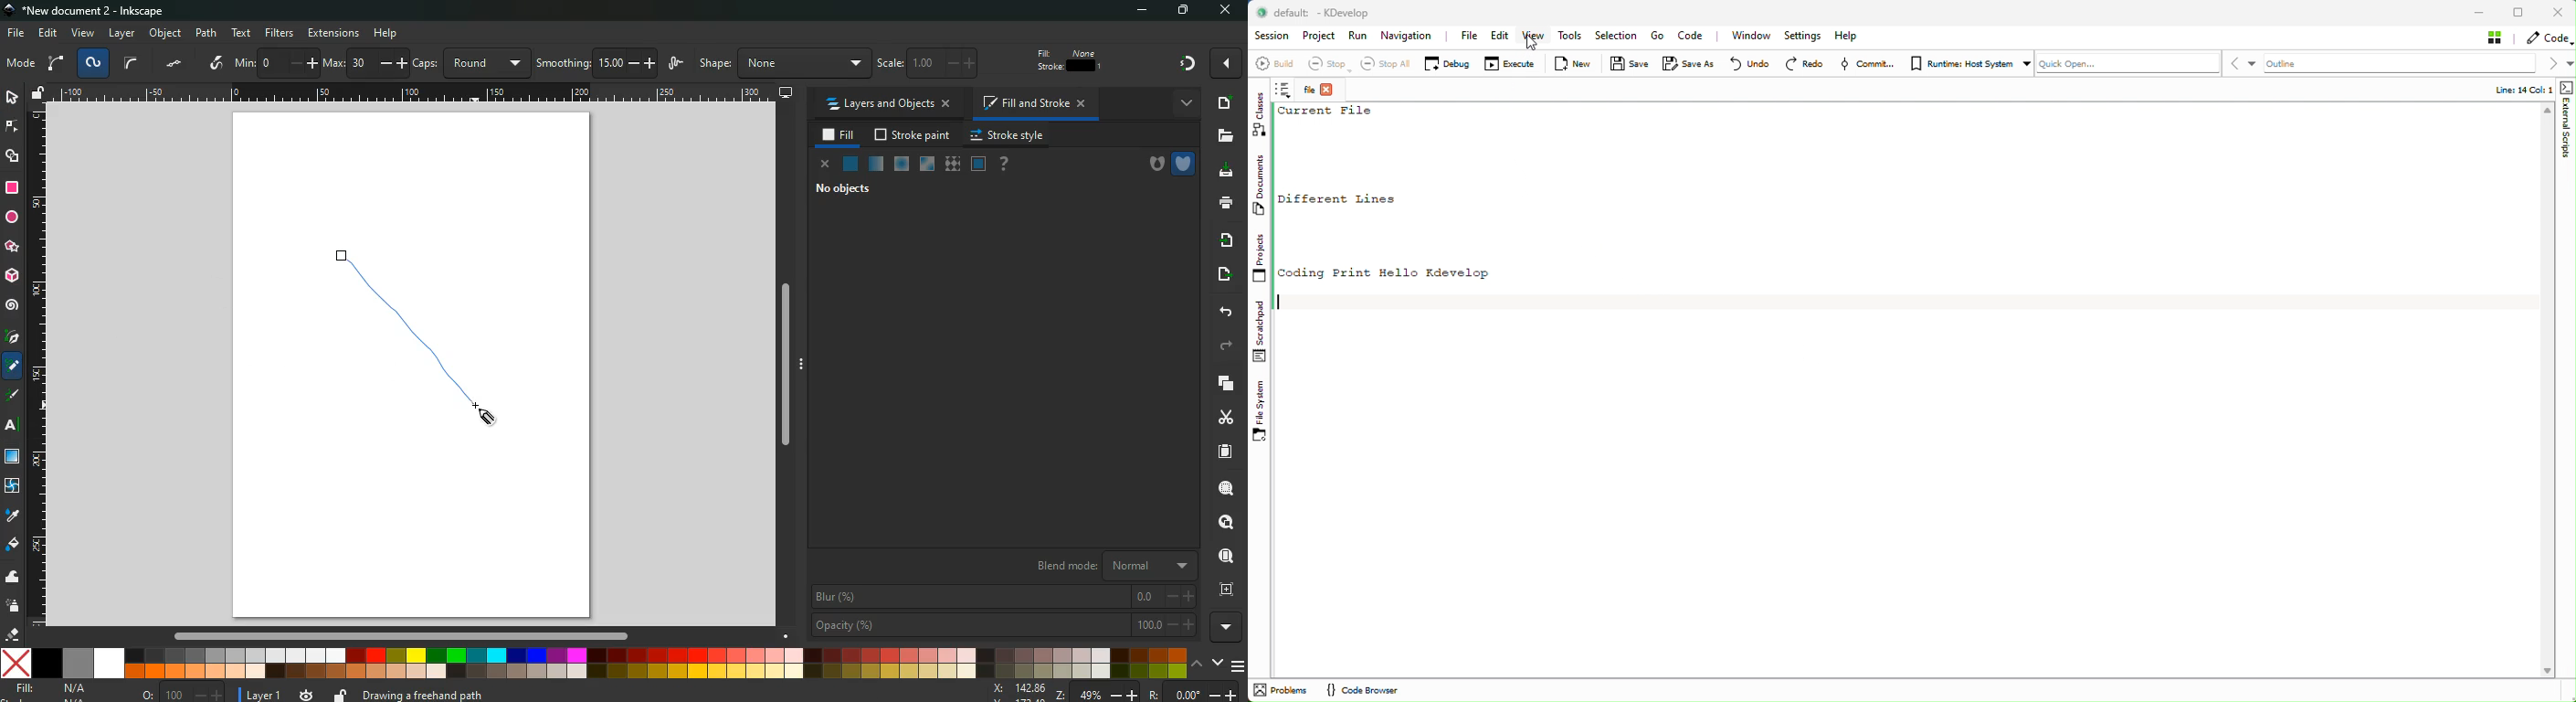 The image size is (2576, 728). I want to click on desktop, so click(785, 93).